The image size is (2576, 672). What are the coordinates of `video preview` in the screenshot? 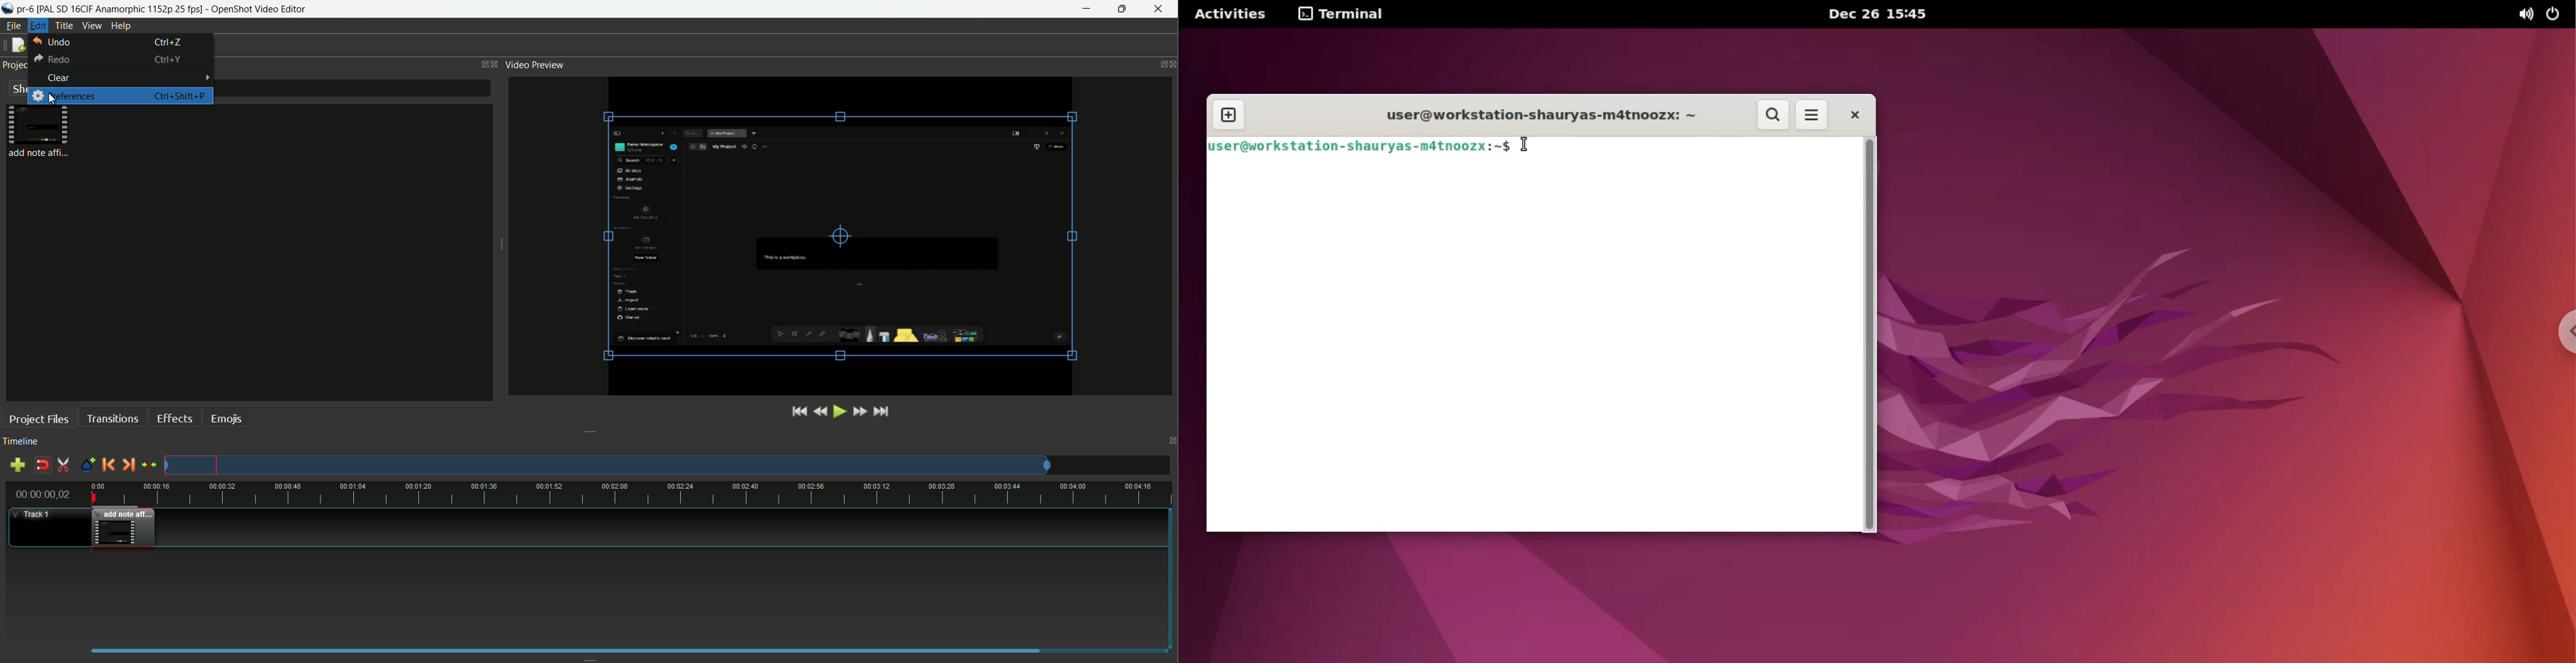 It's located at (834, 237).